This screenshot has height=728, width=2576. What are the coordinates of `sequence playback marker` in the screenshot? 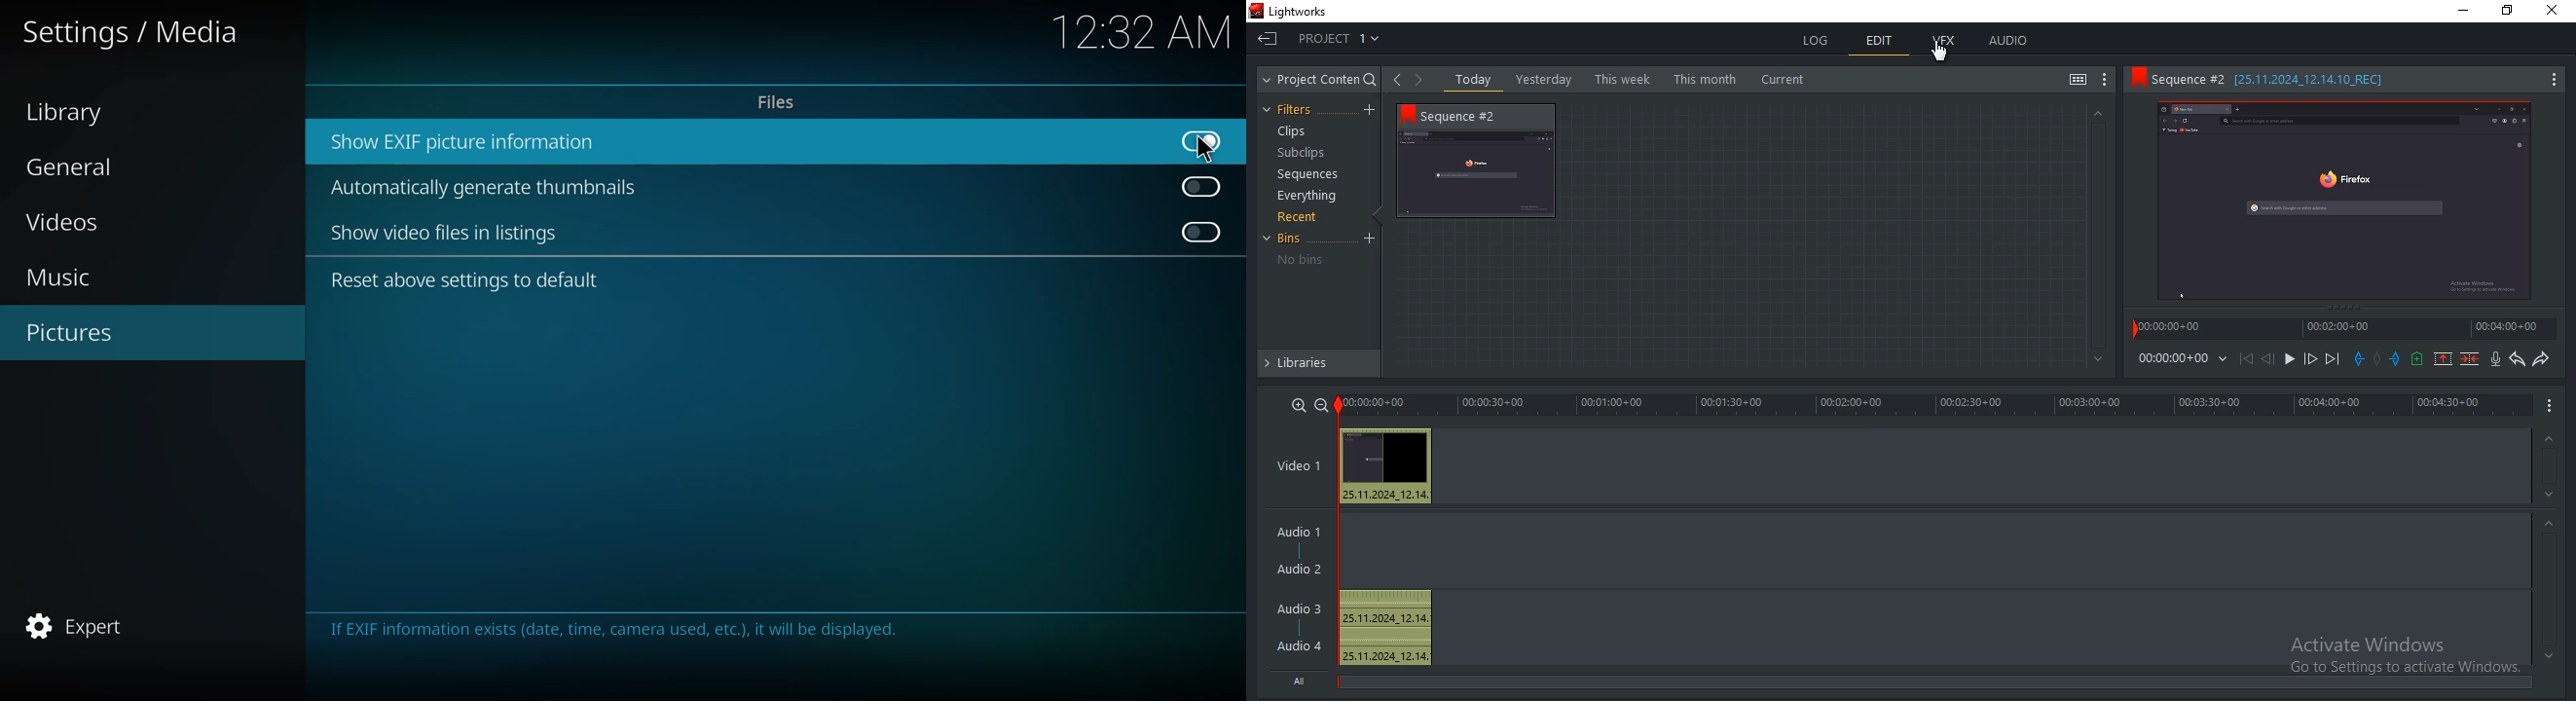 It's located at (1343, 551).